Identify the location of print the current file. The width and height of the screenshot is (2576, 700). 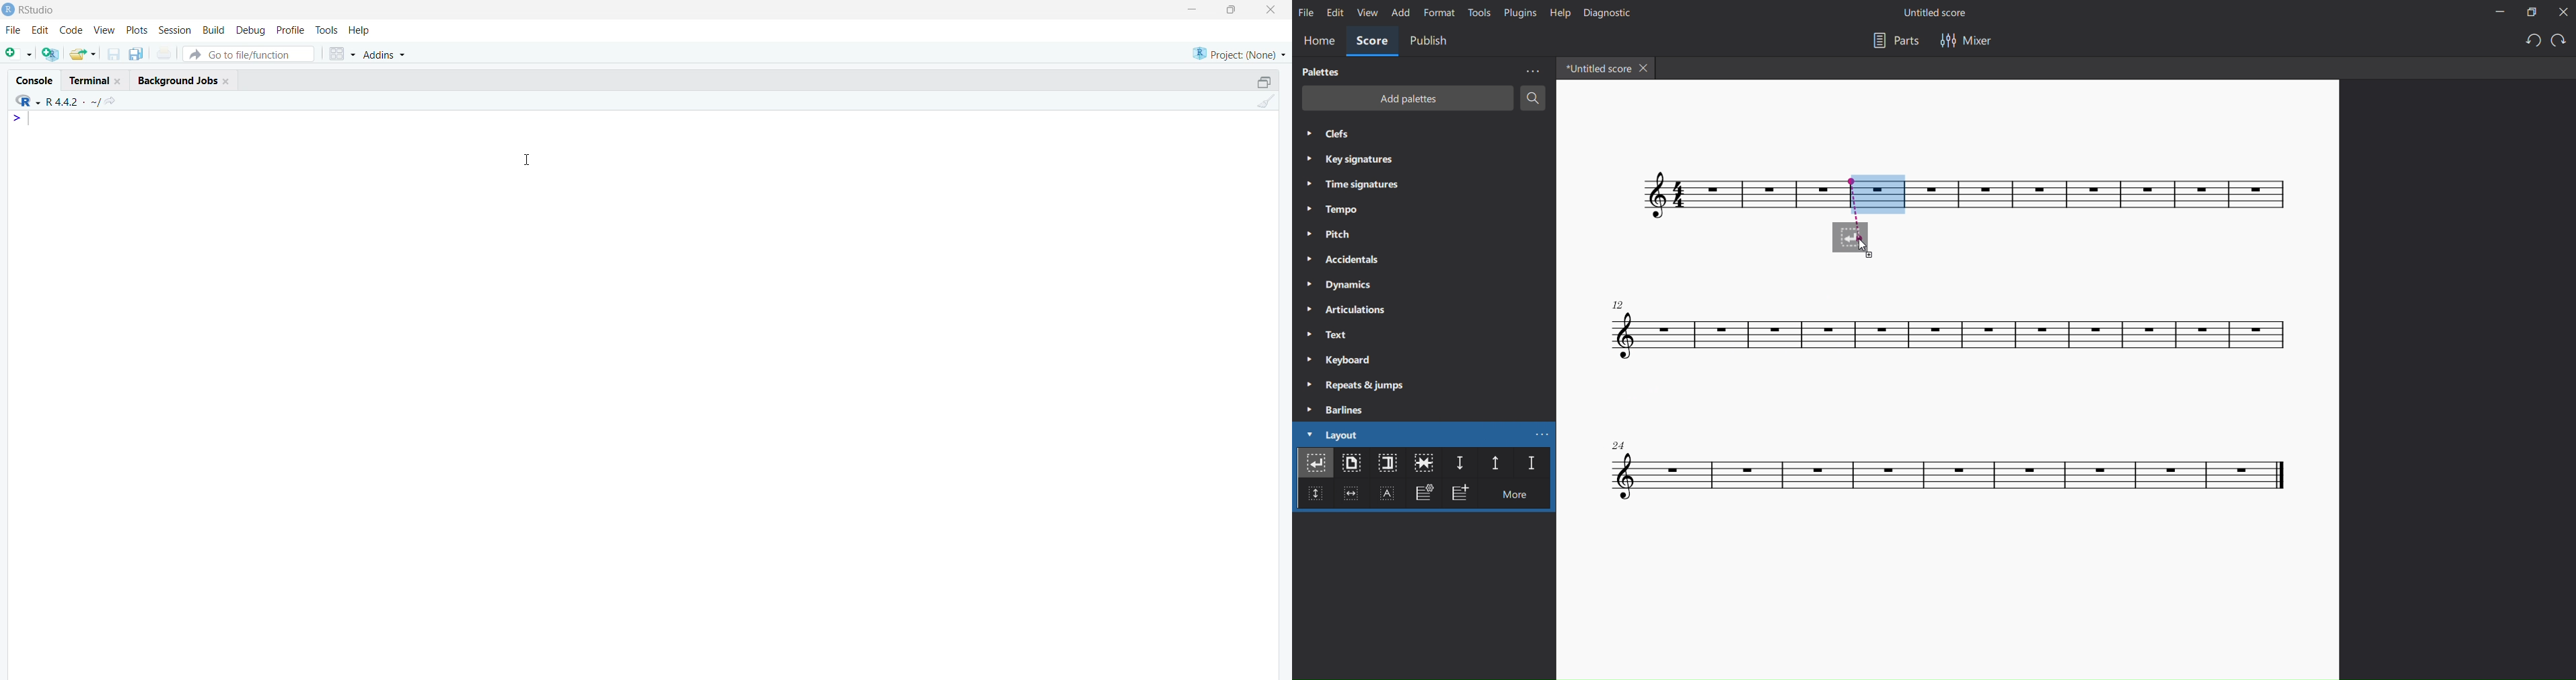
(165, 55).